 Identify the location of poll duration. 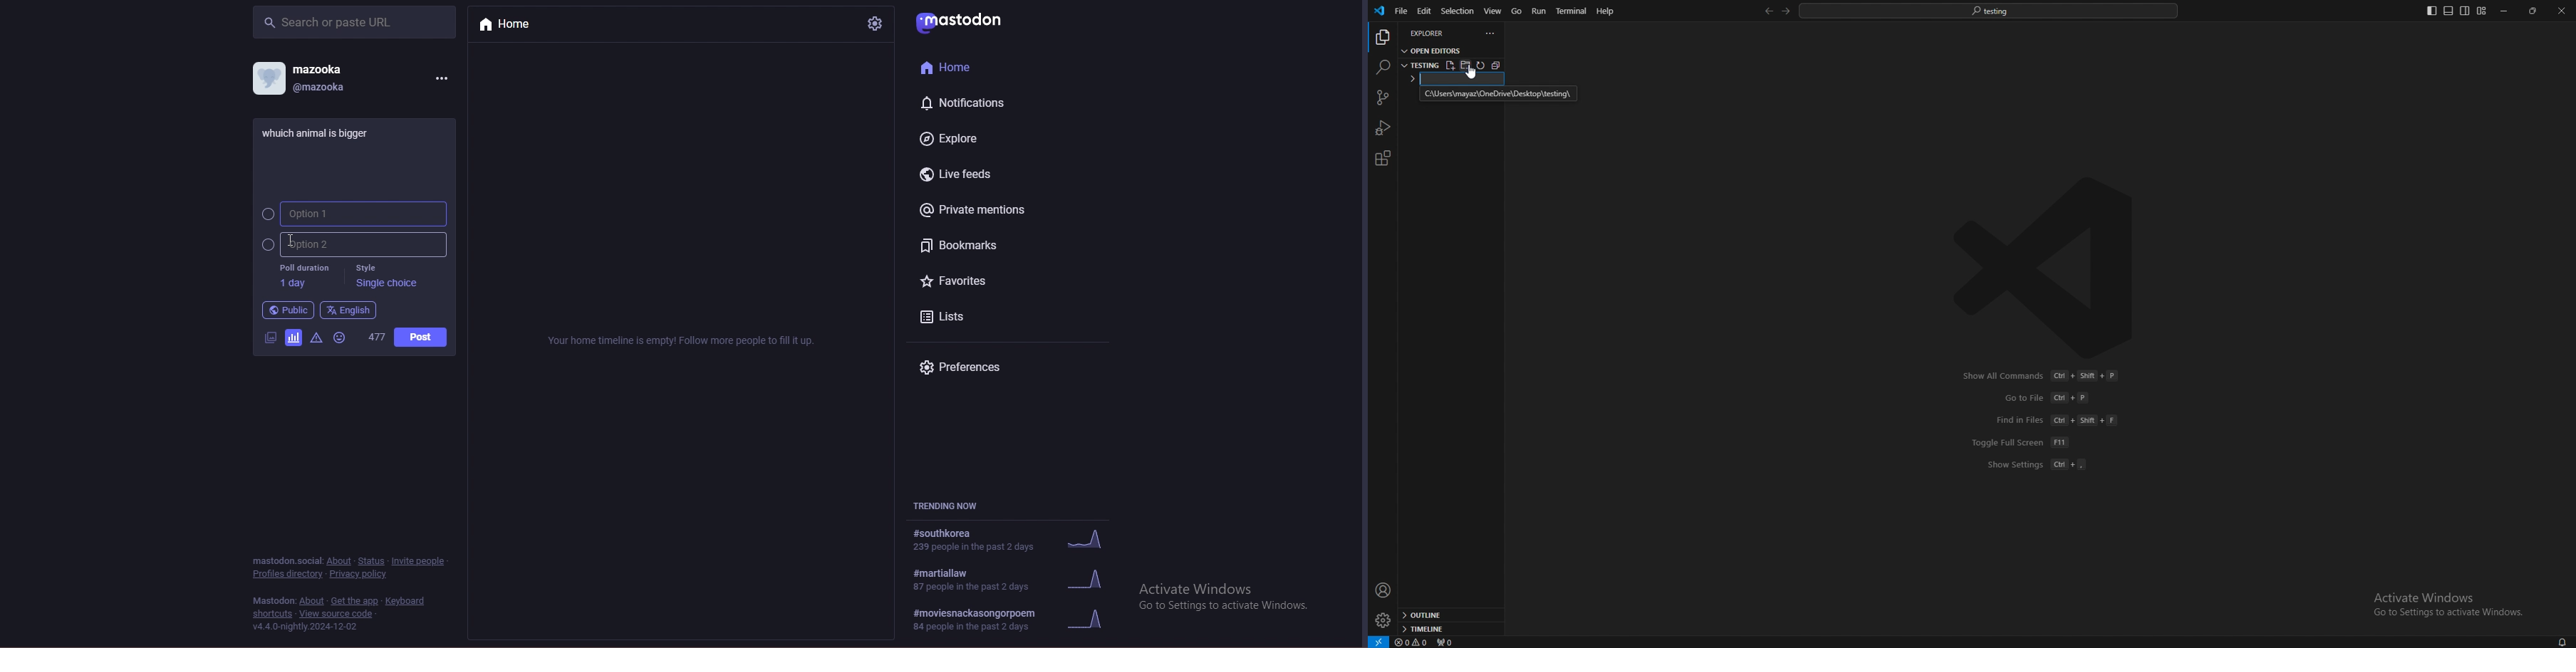
(303, 276).